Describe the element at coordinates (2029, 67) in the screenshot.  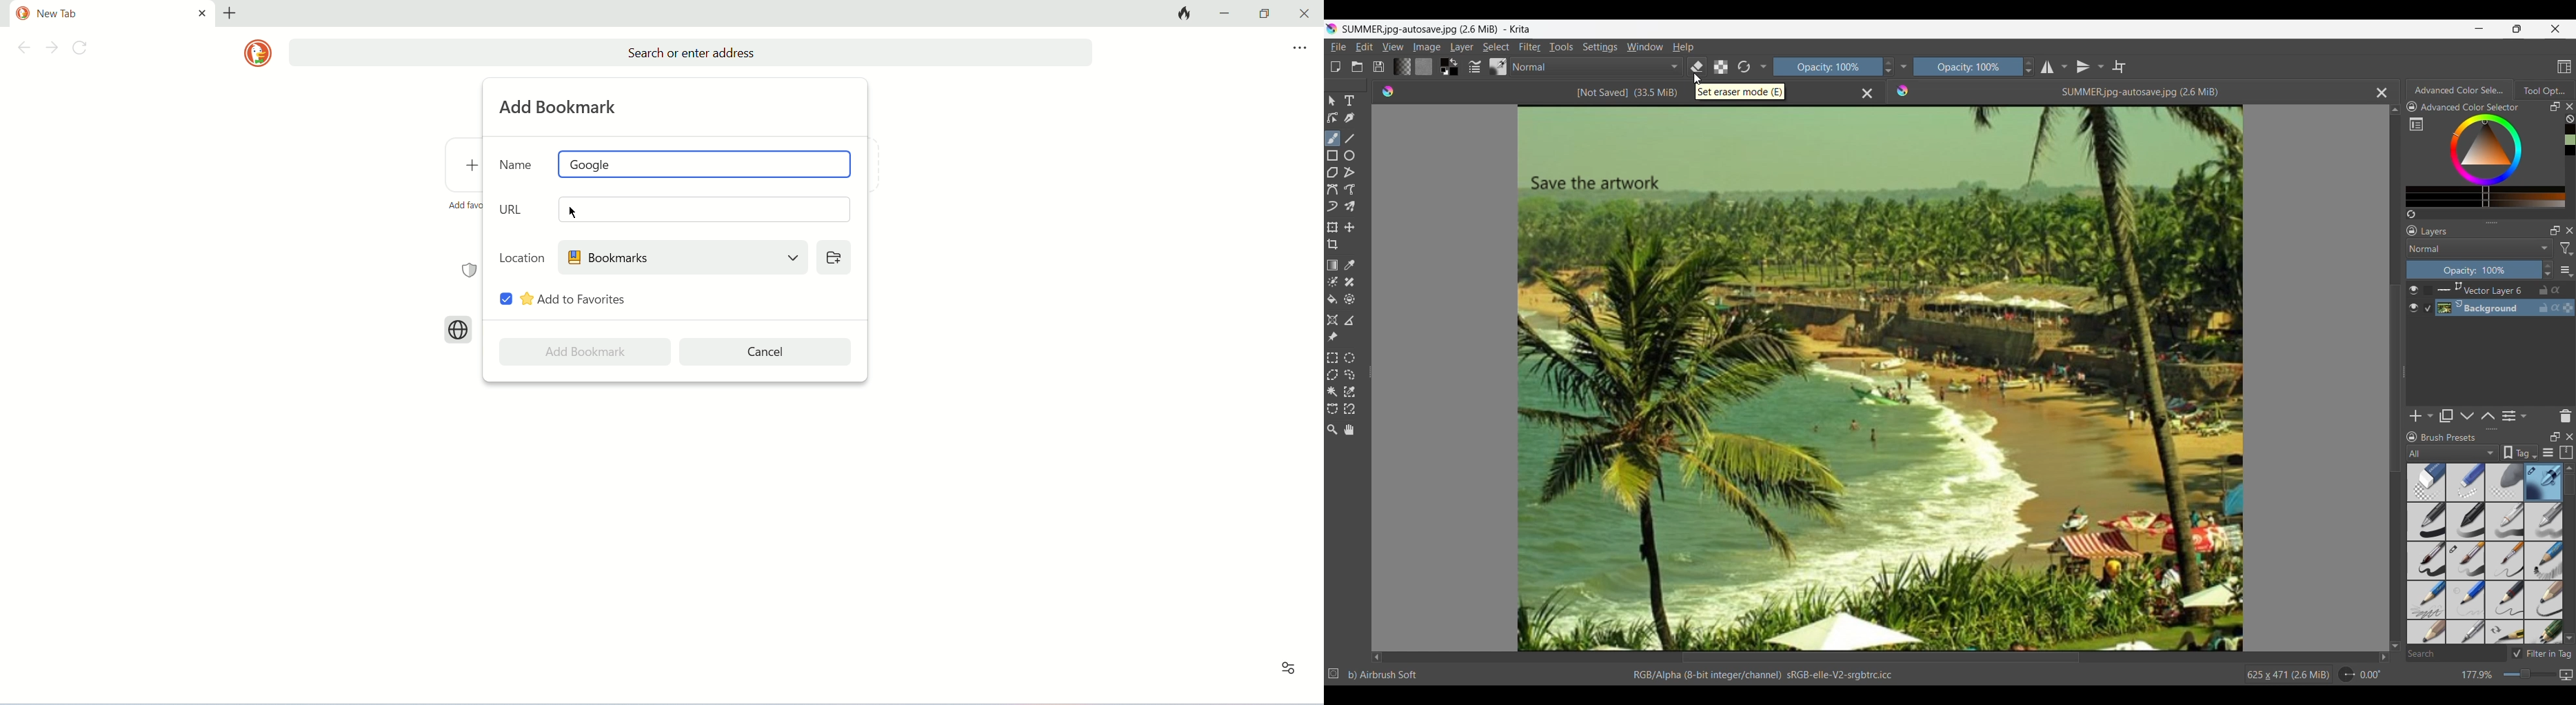
I see `Increase/Decrease opacity` at that location.